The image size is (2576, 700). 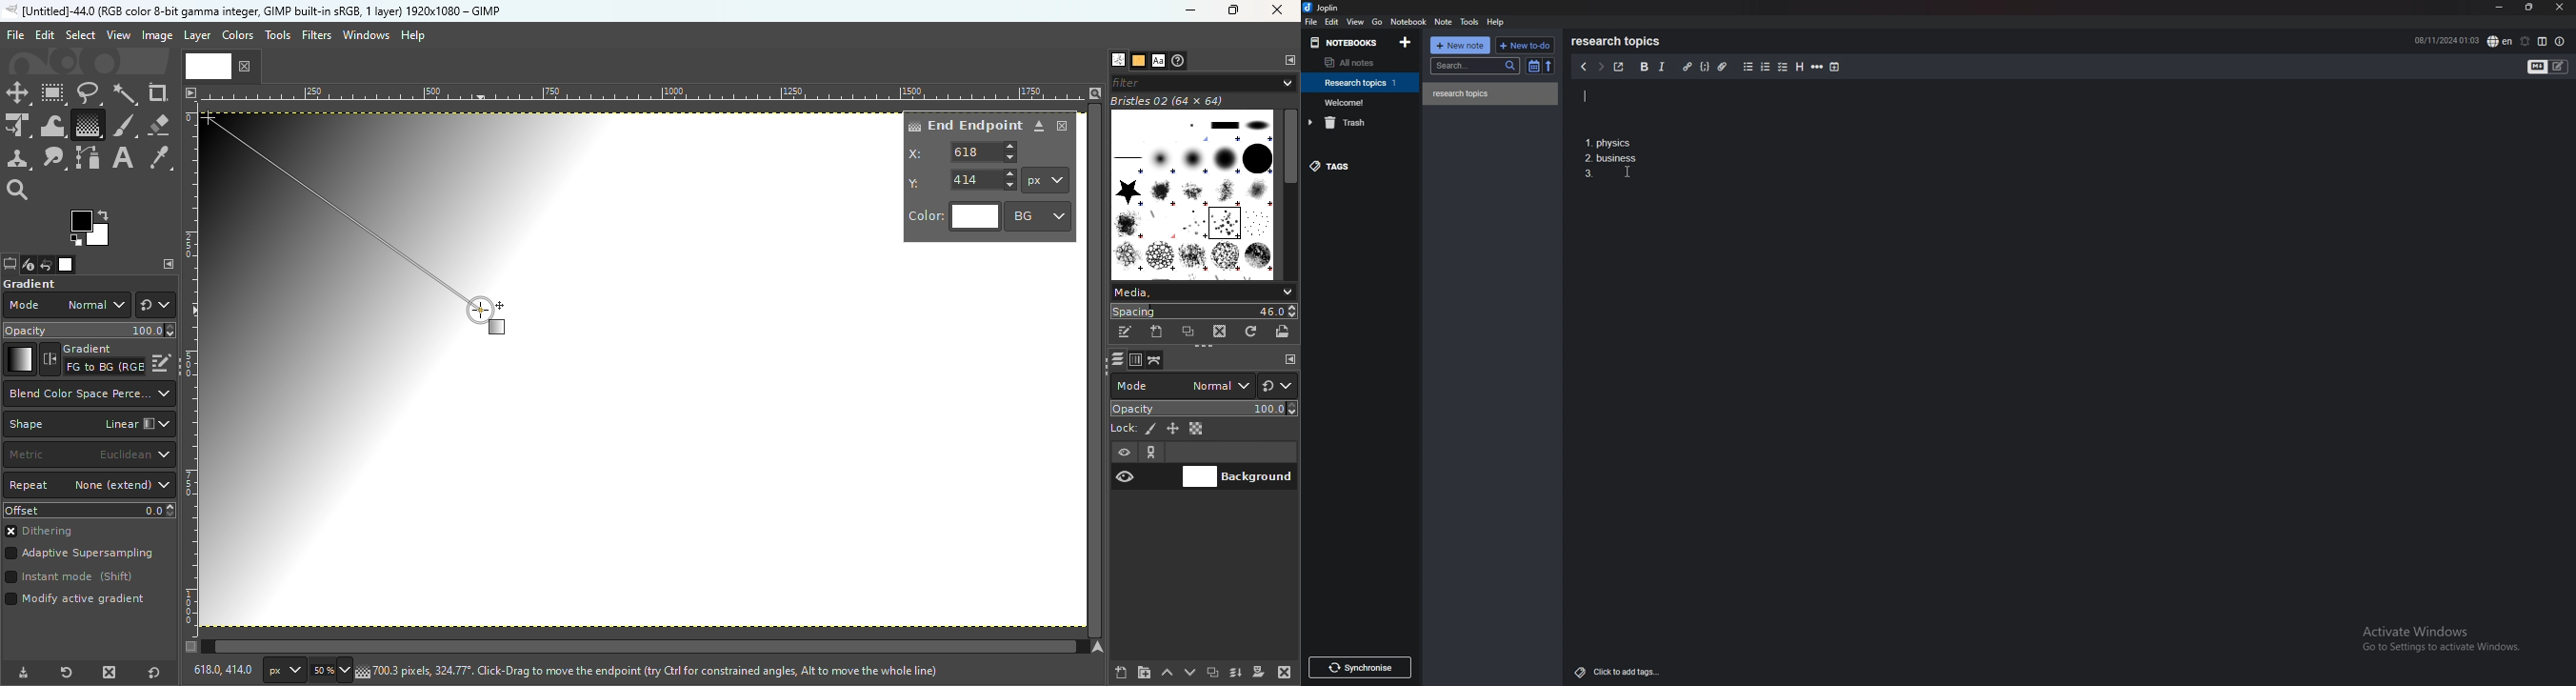 I want to click on italic, so click(x=1662, y=66).